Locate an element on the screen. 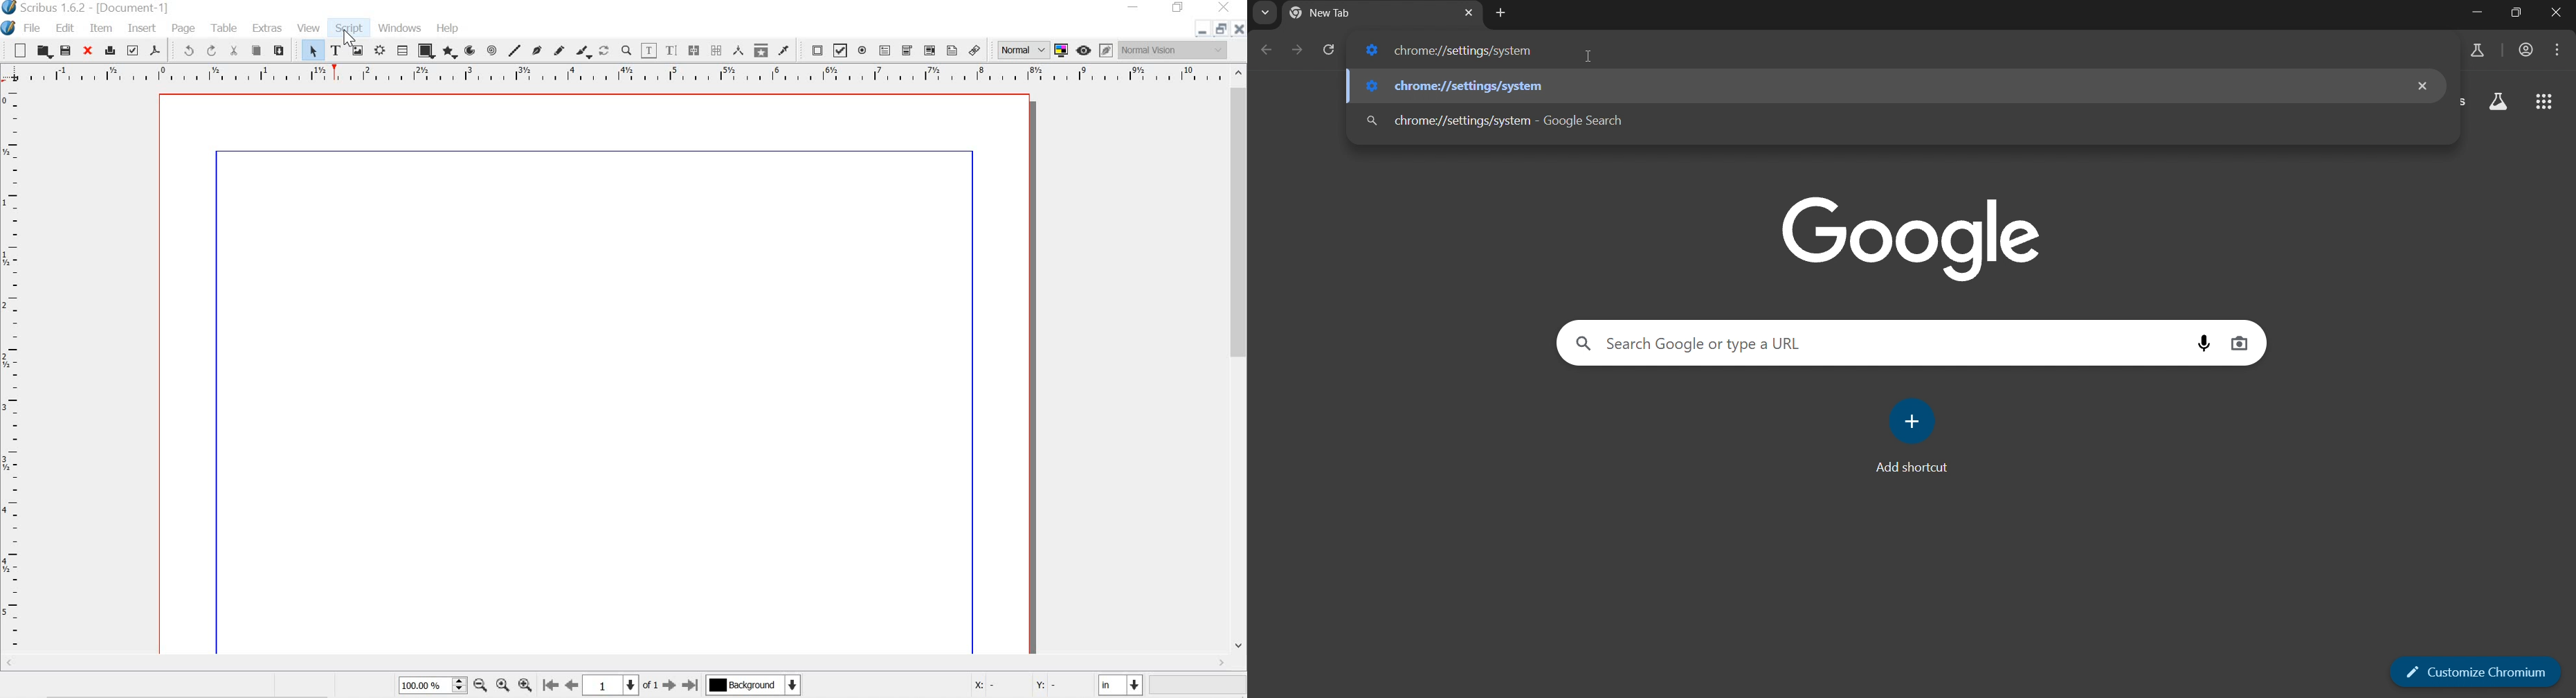 The height and width of the screenshot is (700, 2576). close is located at coordinates (1222, 6).